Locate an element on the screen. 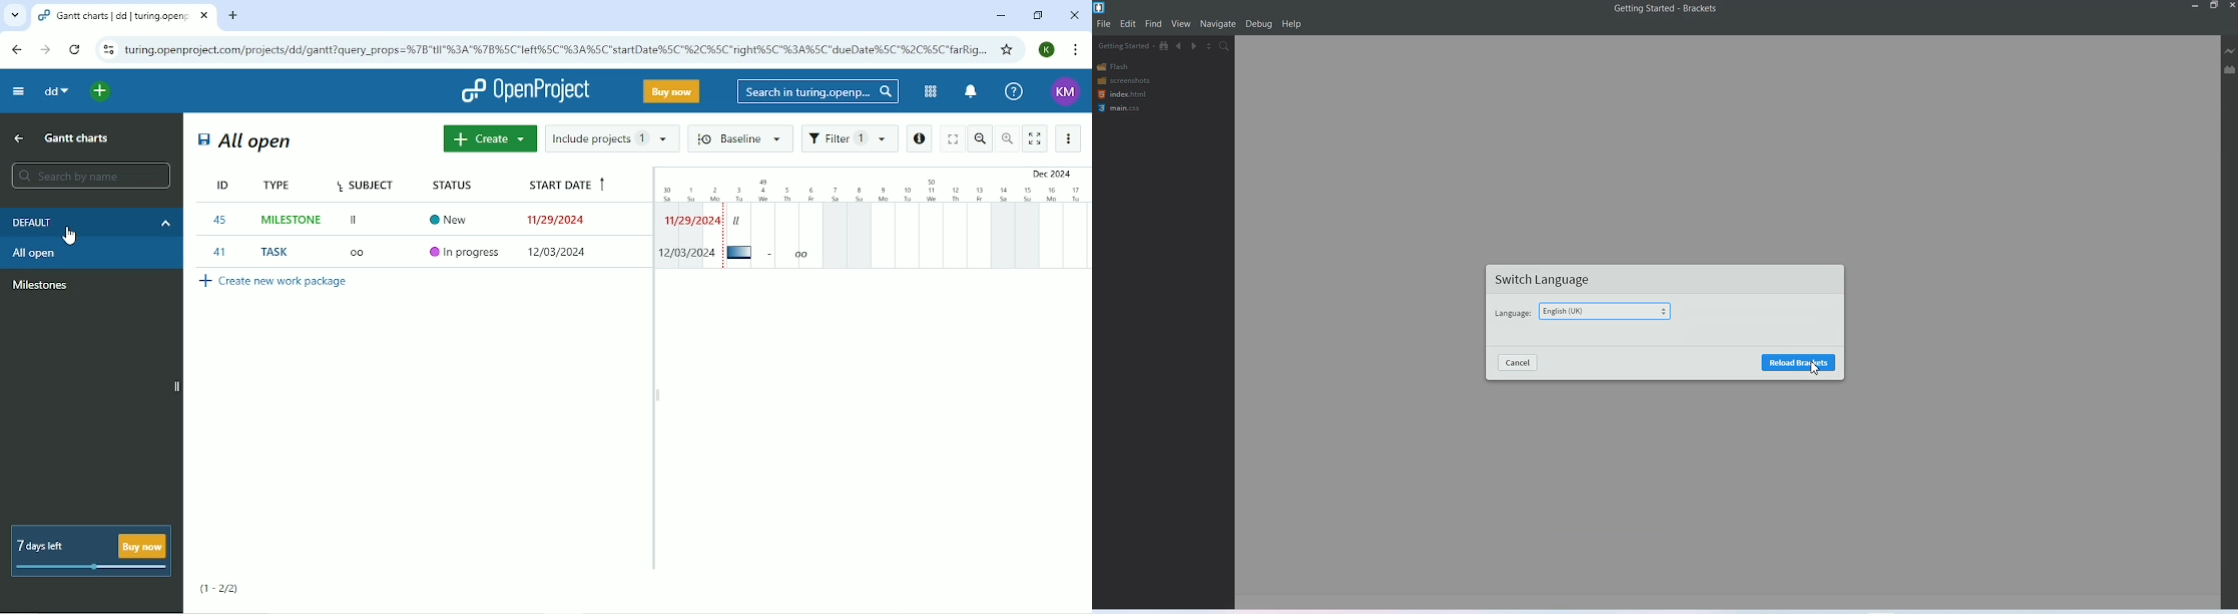  Screenshots is located at coordinates (1123, 81).